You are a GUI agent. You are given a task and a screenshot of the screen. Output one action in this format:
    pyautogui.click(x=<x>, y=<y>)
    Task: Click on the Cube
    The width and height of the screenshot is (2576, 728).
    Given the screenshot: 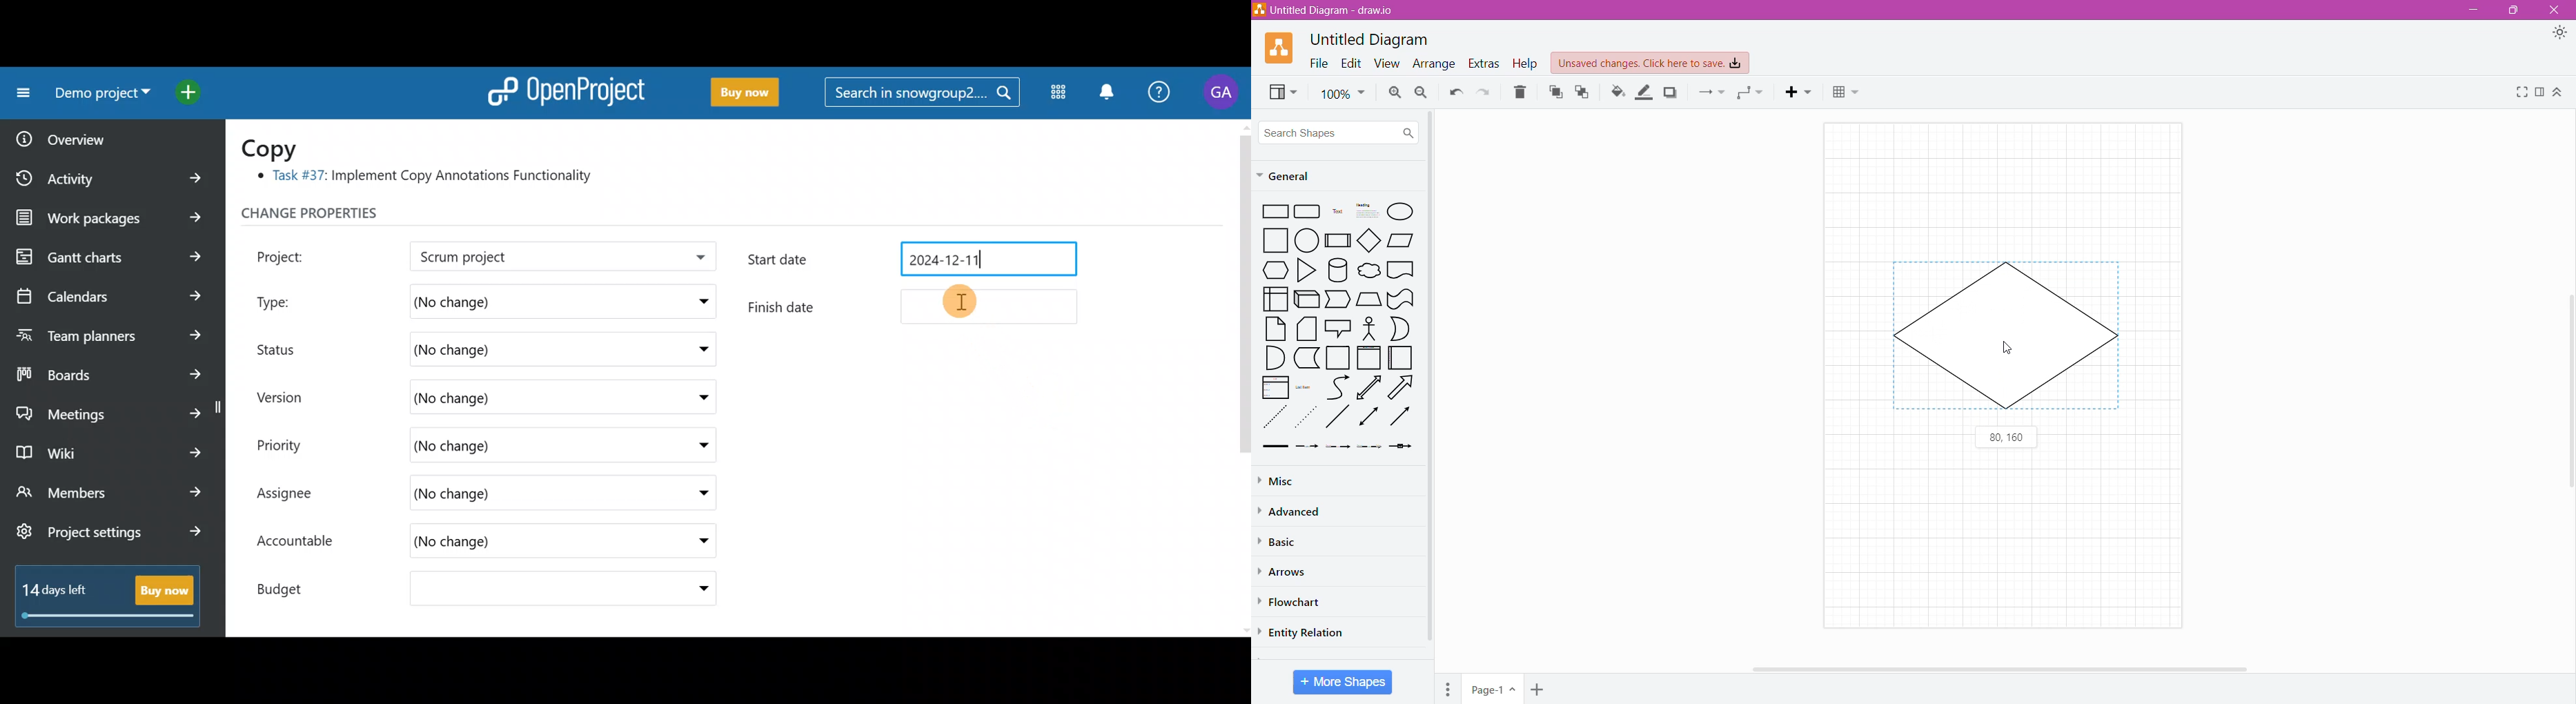 What is the action you would take?
    pyautogui.click(x=1306, y=300)
    